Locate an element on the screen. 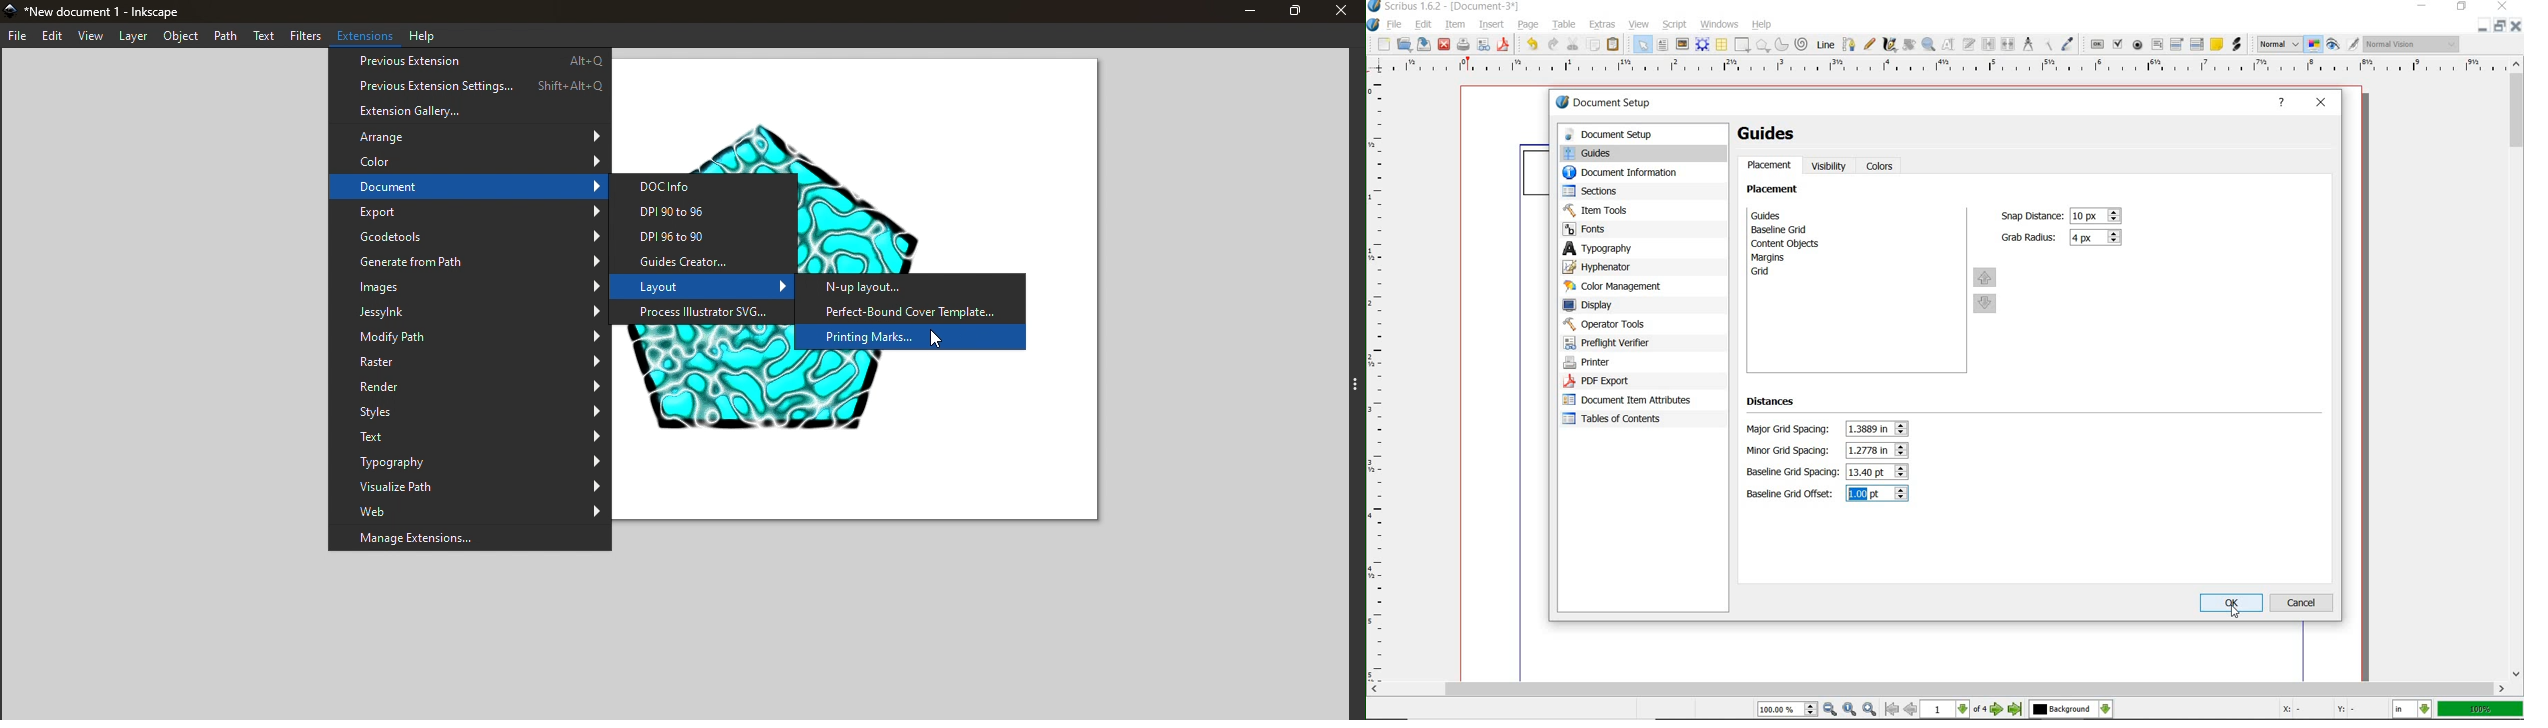  Web is located at coordinates (469, 509).